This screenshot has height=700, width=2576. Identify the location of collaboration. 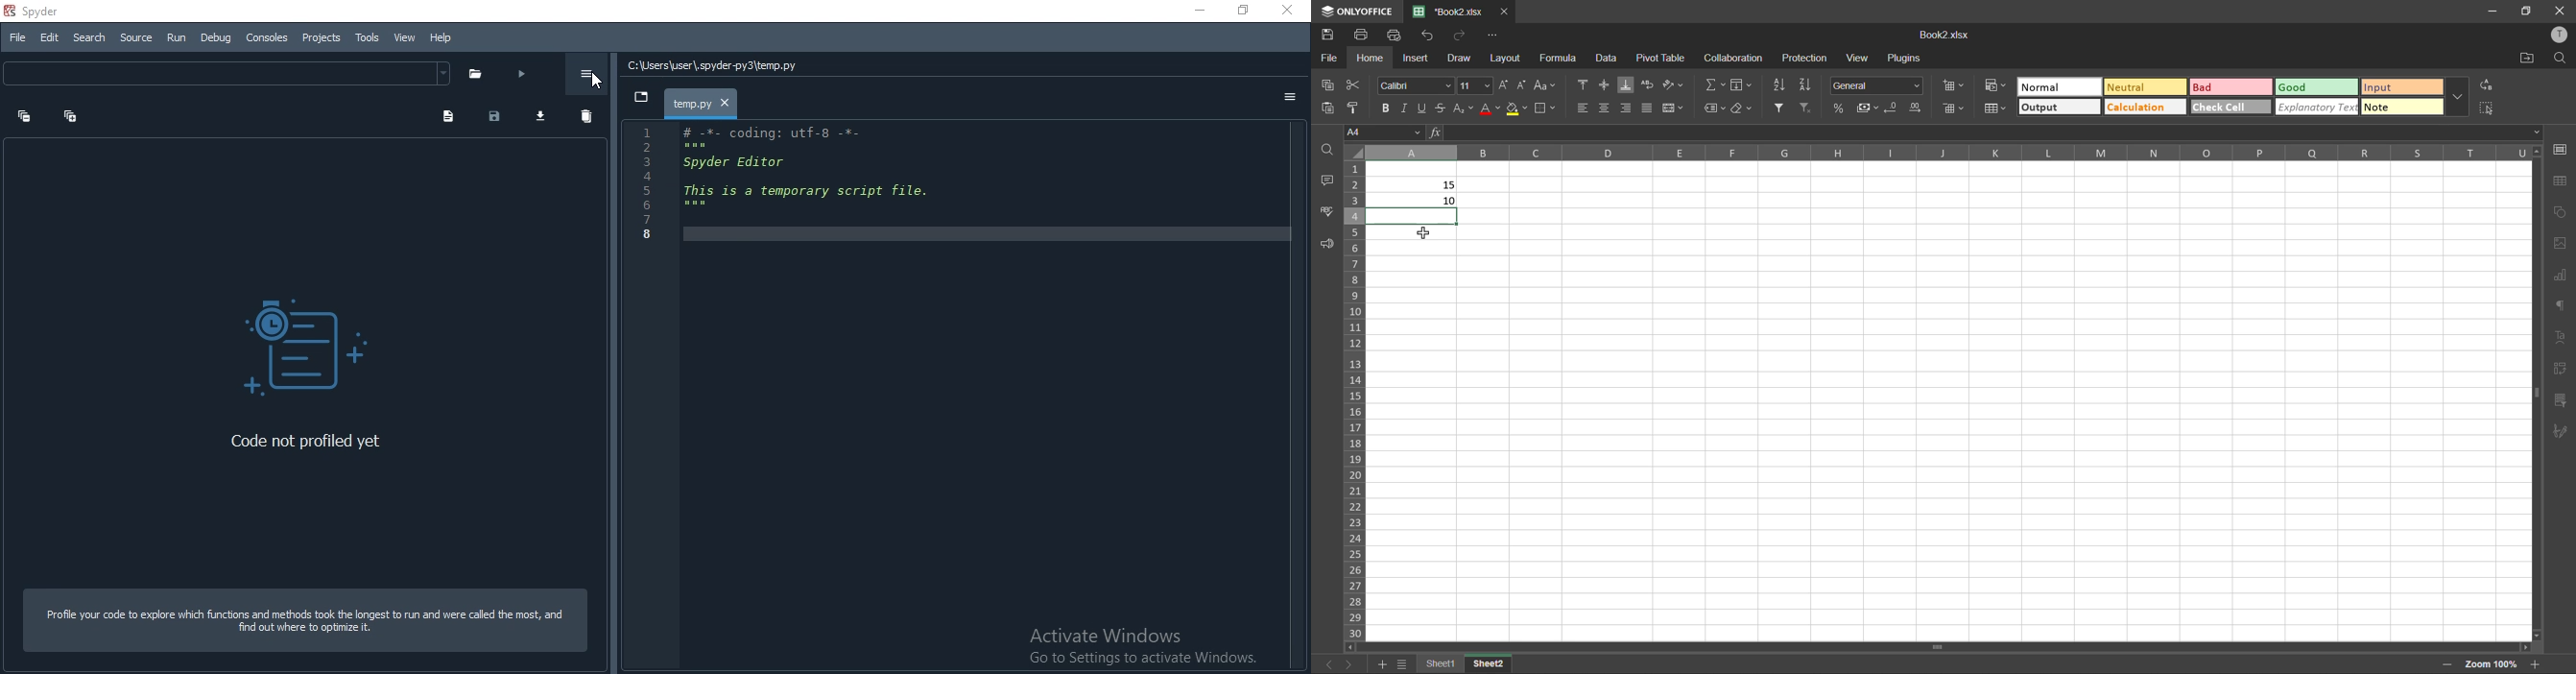
(1732, 59).